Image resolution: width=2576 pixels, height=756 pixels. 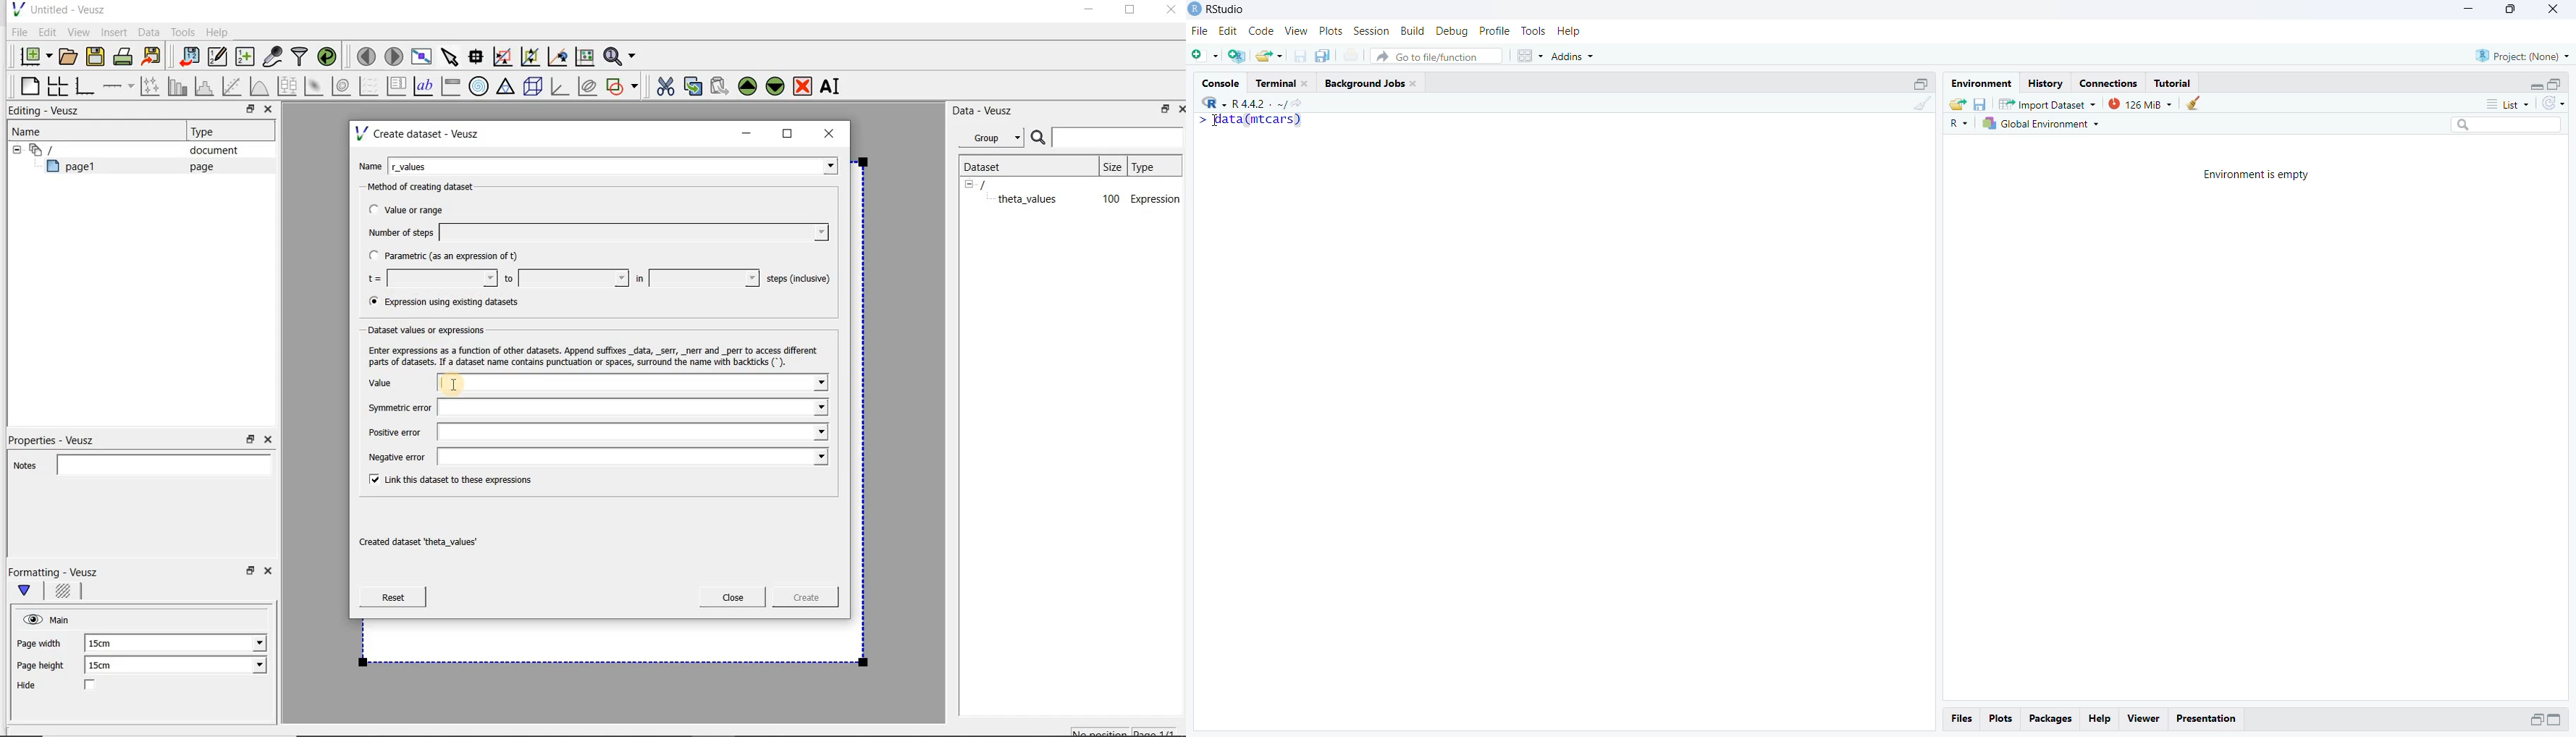 What do you see at coordinates (1435, 56) in the screenshot?
I see `Go to file/function` at bounding box center [1435, 56].